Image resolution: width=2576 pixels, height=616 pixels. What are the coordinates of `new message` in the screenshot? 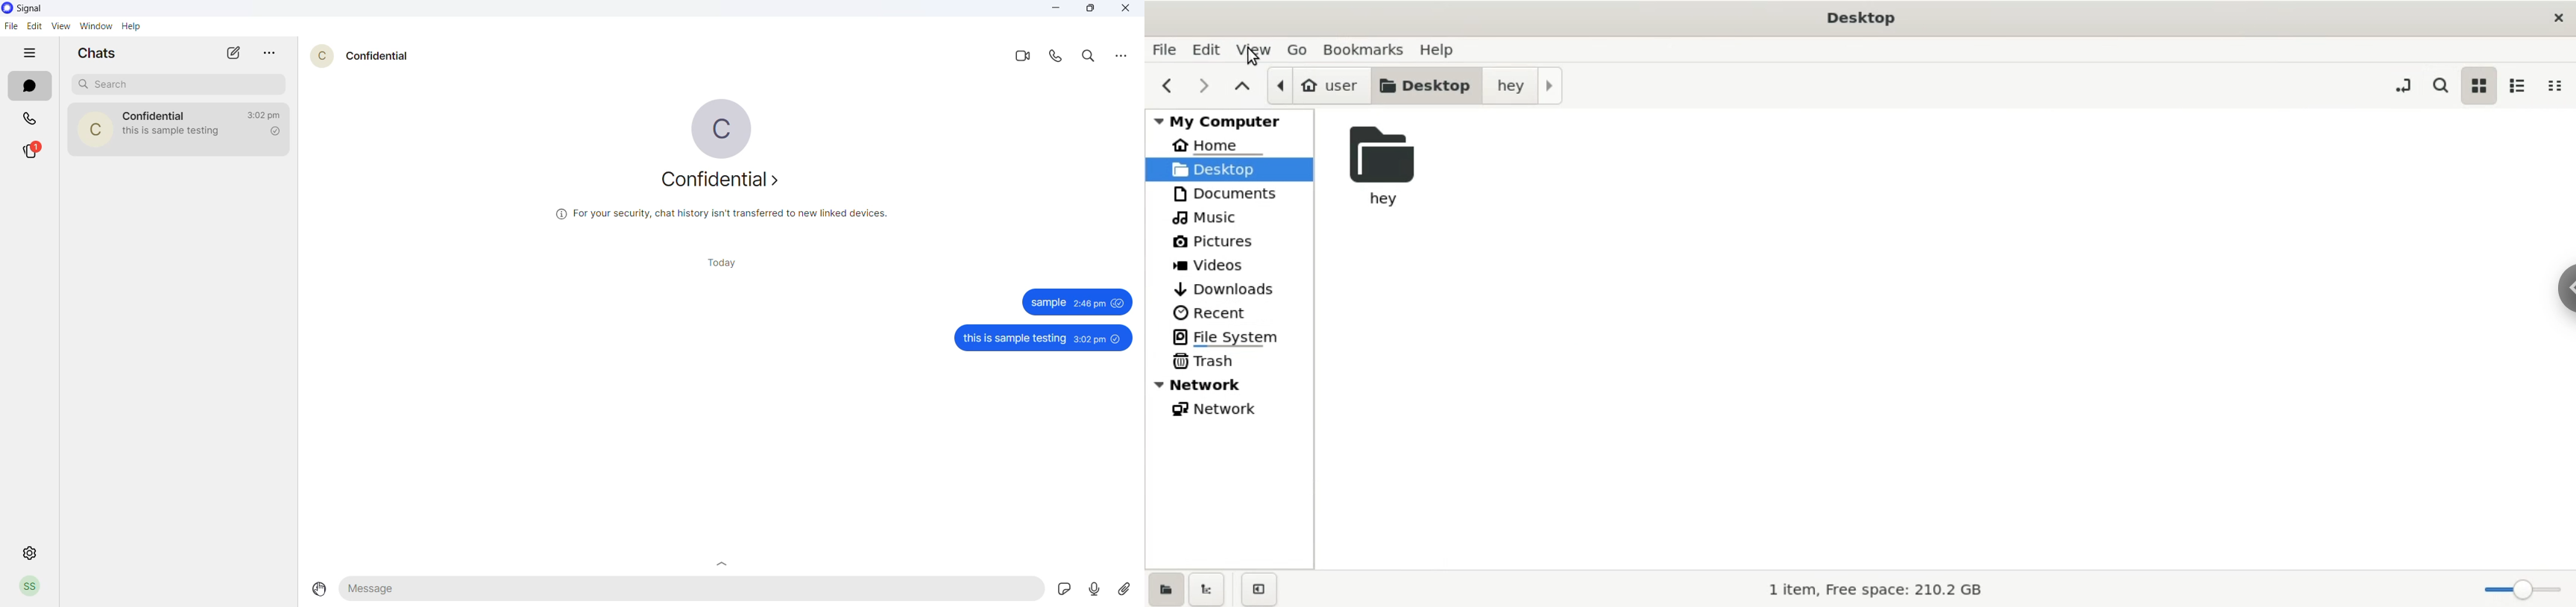 It's located at (235, 52).